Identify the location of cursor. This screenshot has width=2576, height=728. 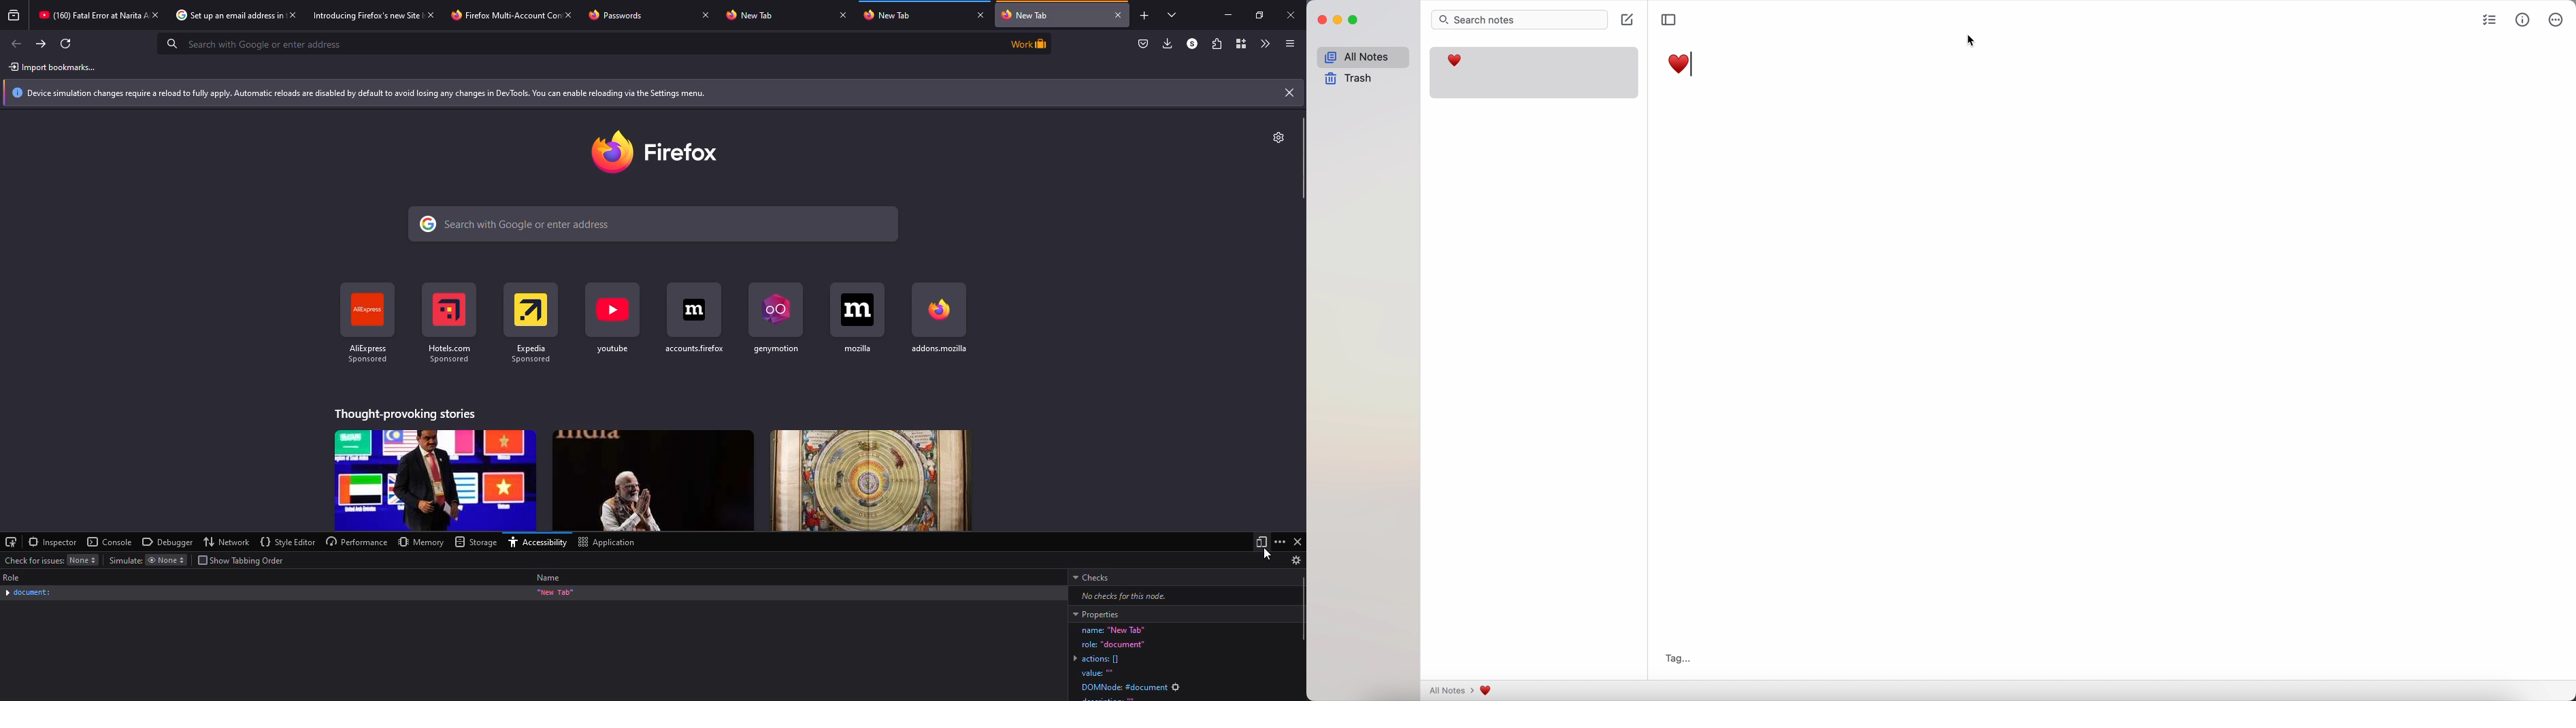
(1975, 42).